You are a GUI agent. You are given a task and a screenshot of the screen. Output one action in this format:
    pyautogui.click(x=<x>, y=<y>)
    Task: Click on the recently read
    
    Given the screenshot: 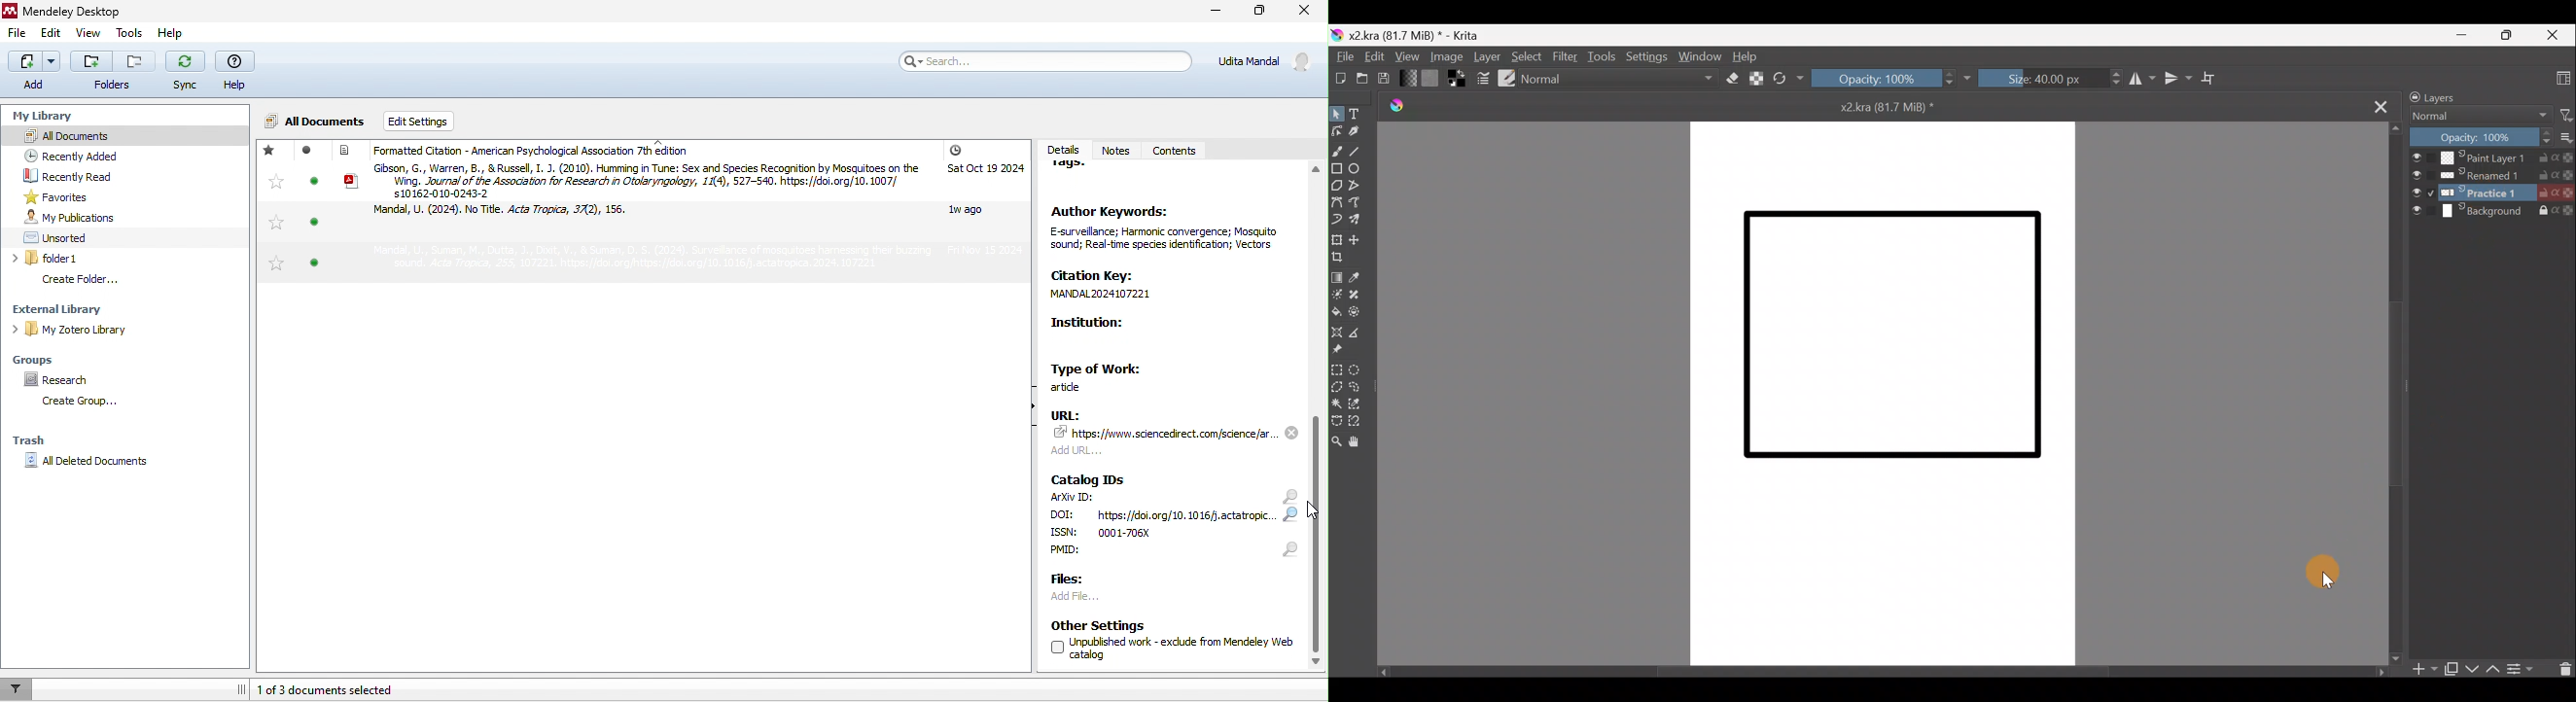 What is the action you would take?
    pyautogui.click(x=88, y=177)
    